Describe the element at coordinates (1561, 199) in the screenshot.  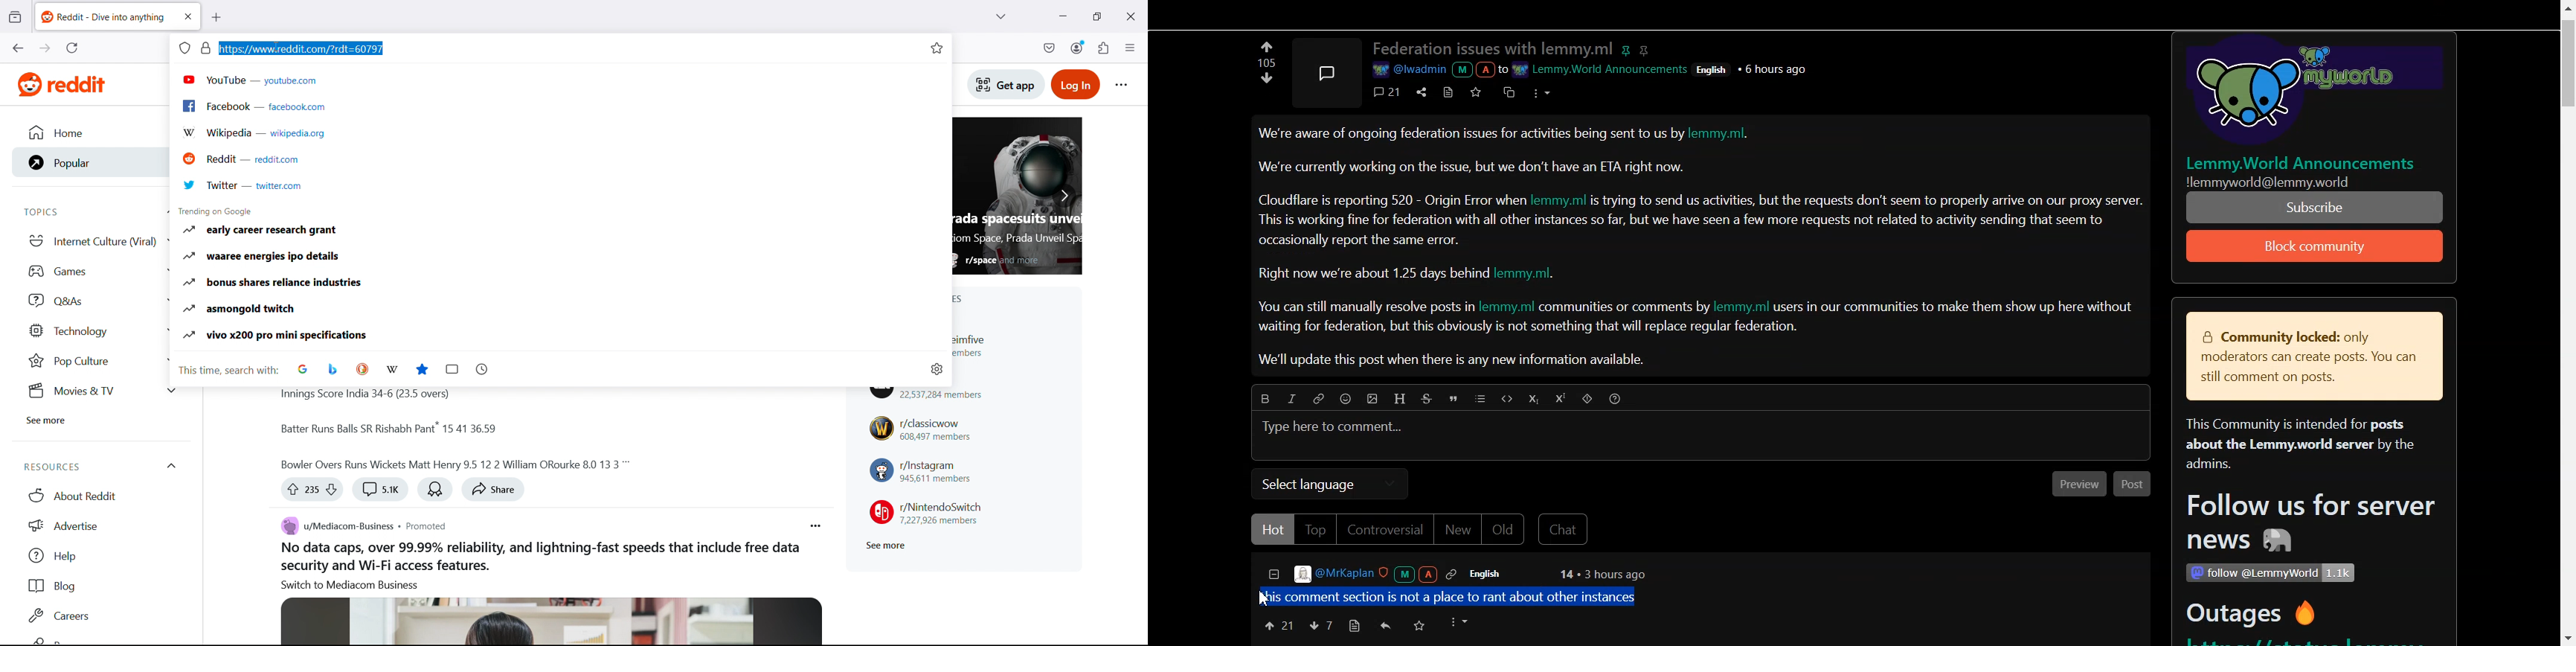
I see `lemmy.ml` at that location.